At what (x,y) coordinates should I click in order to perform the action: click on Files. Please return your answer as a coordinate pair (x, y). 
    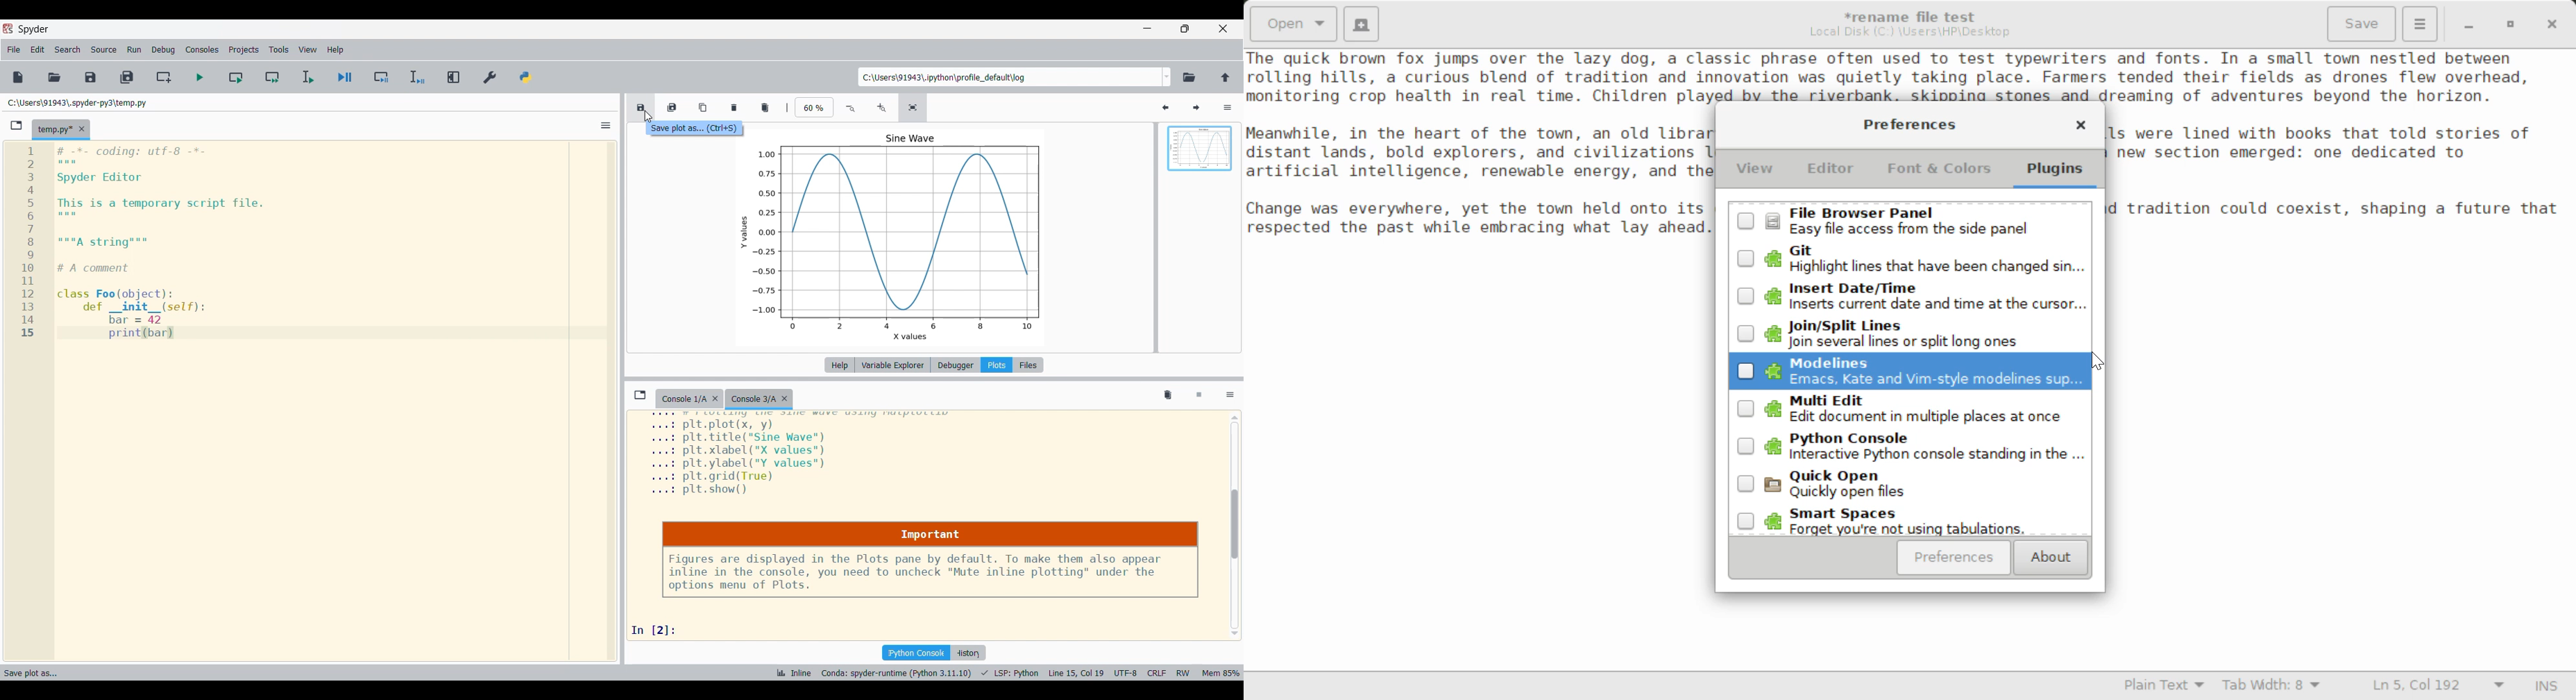
    Looking at the image, I should click on (1029, 365).